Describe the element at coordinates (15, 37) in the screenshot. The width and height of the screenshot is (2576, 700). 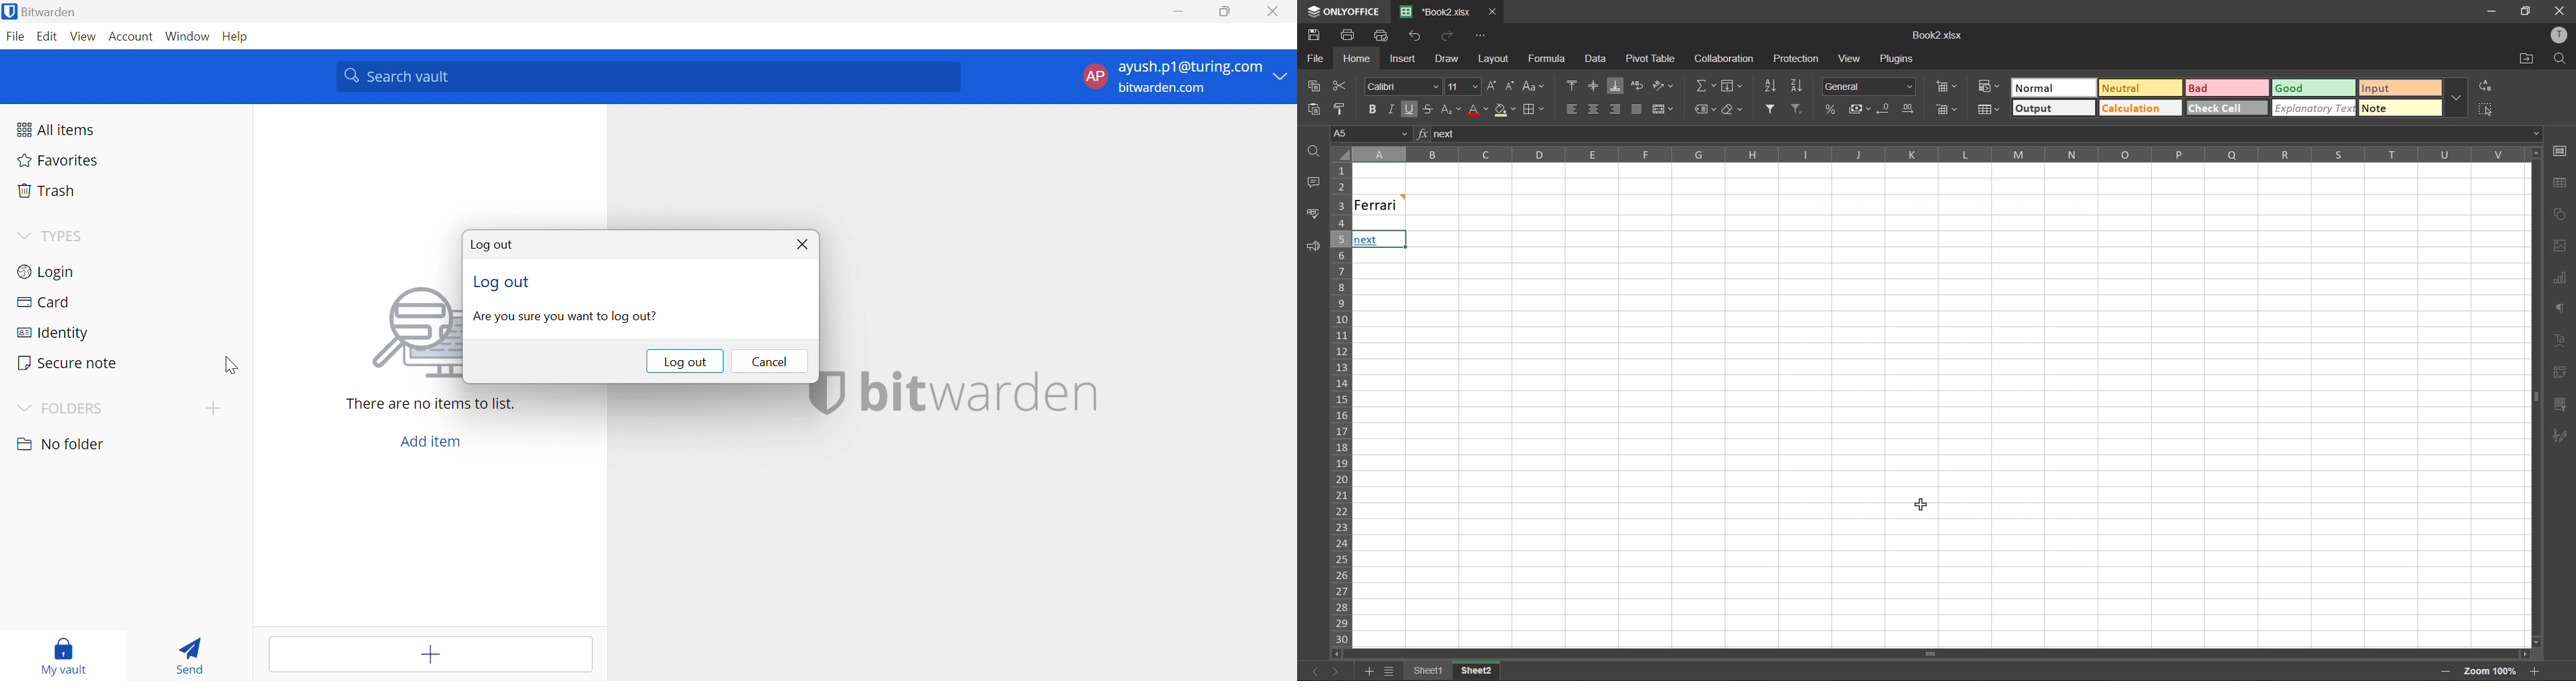
I see `File` at that location.